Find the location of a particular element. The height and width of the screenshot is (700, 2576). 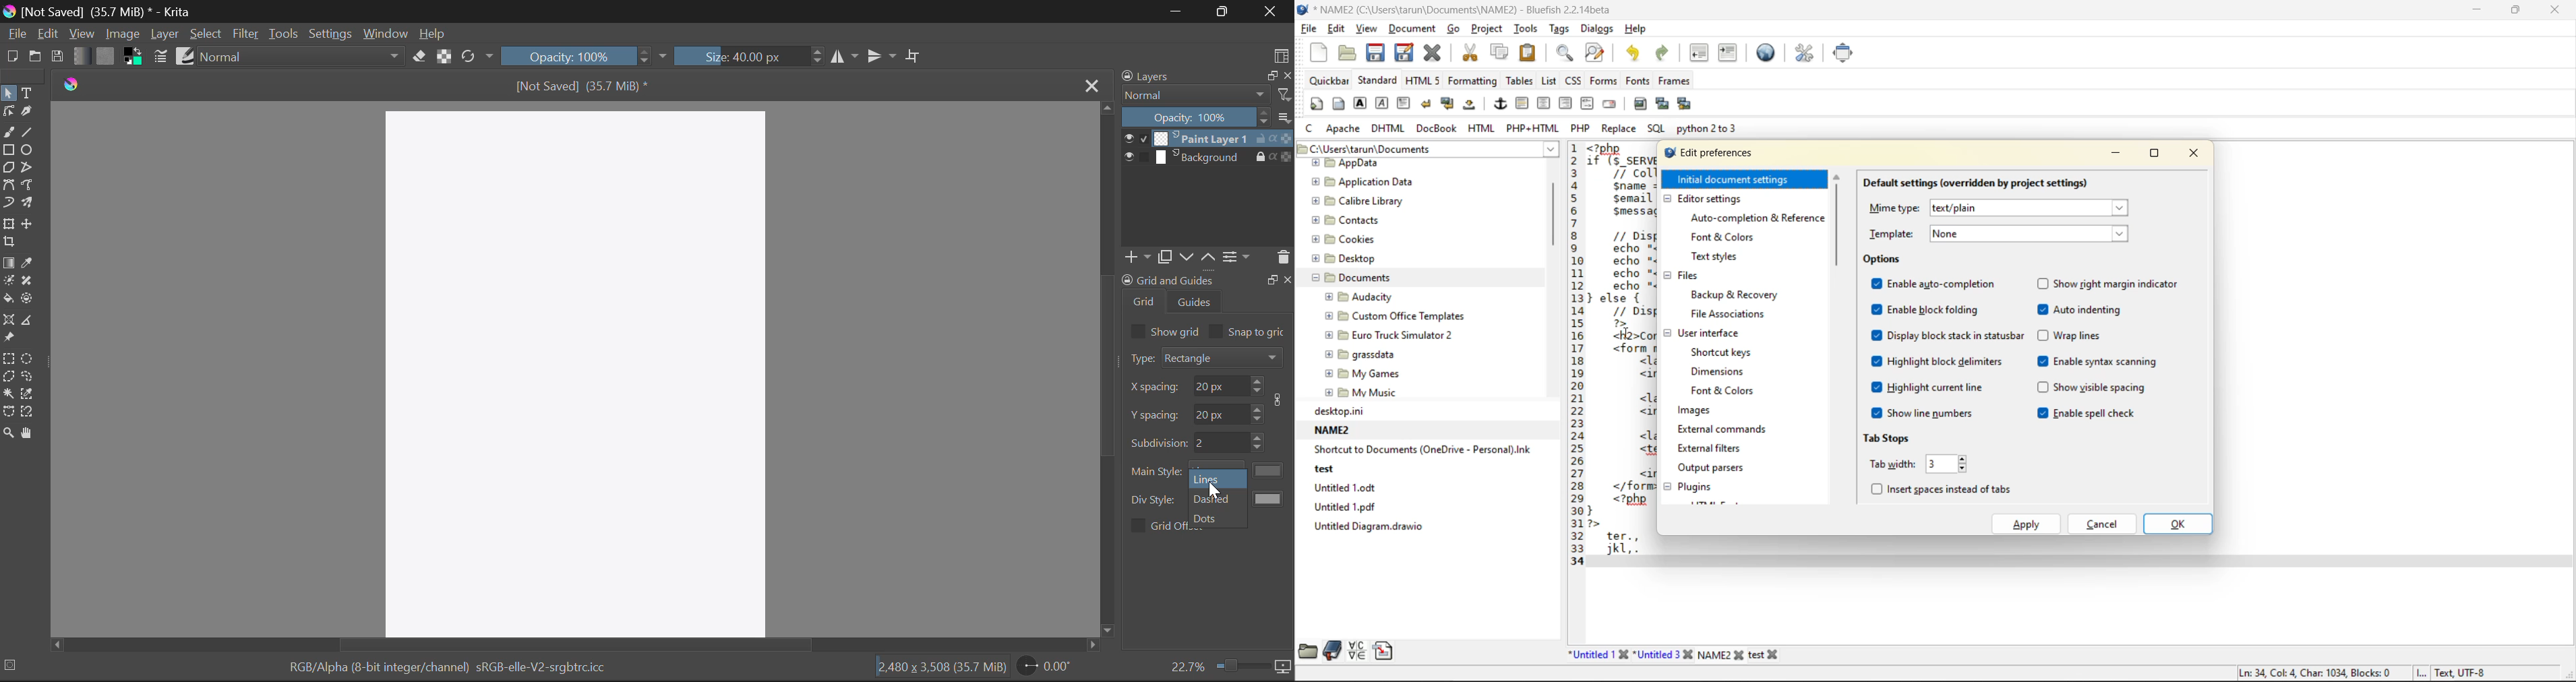

paragraph is located at coordinates (1405, 102).